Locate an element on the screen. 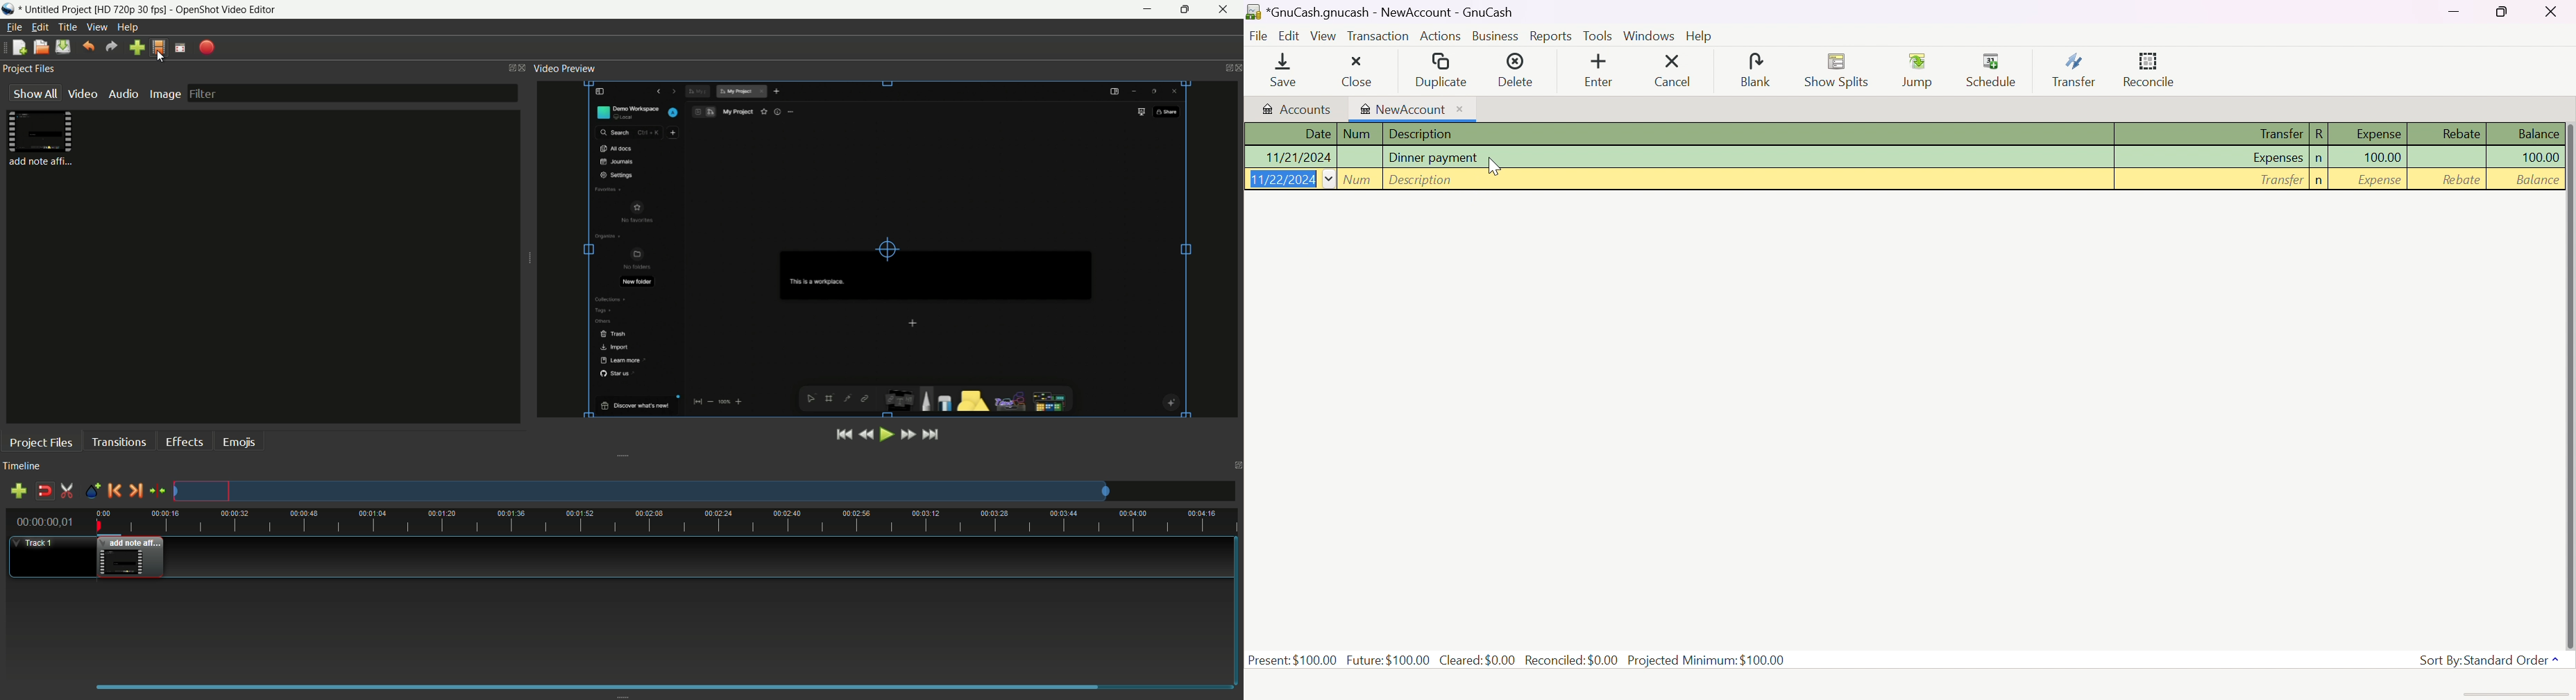 The height and width of the screenshot is (700, 2576). Save is located at coordinates (1278, 72).